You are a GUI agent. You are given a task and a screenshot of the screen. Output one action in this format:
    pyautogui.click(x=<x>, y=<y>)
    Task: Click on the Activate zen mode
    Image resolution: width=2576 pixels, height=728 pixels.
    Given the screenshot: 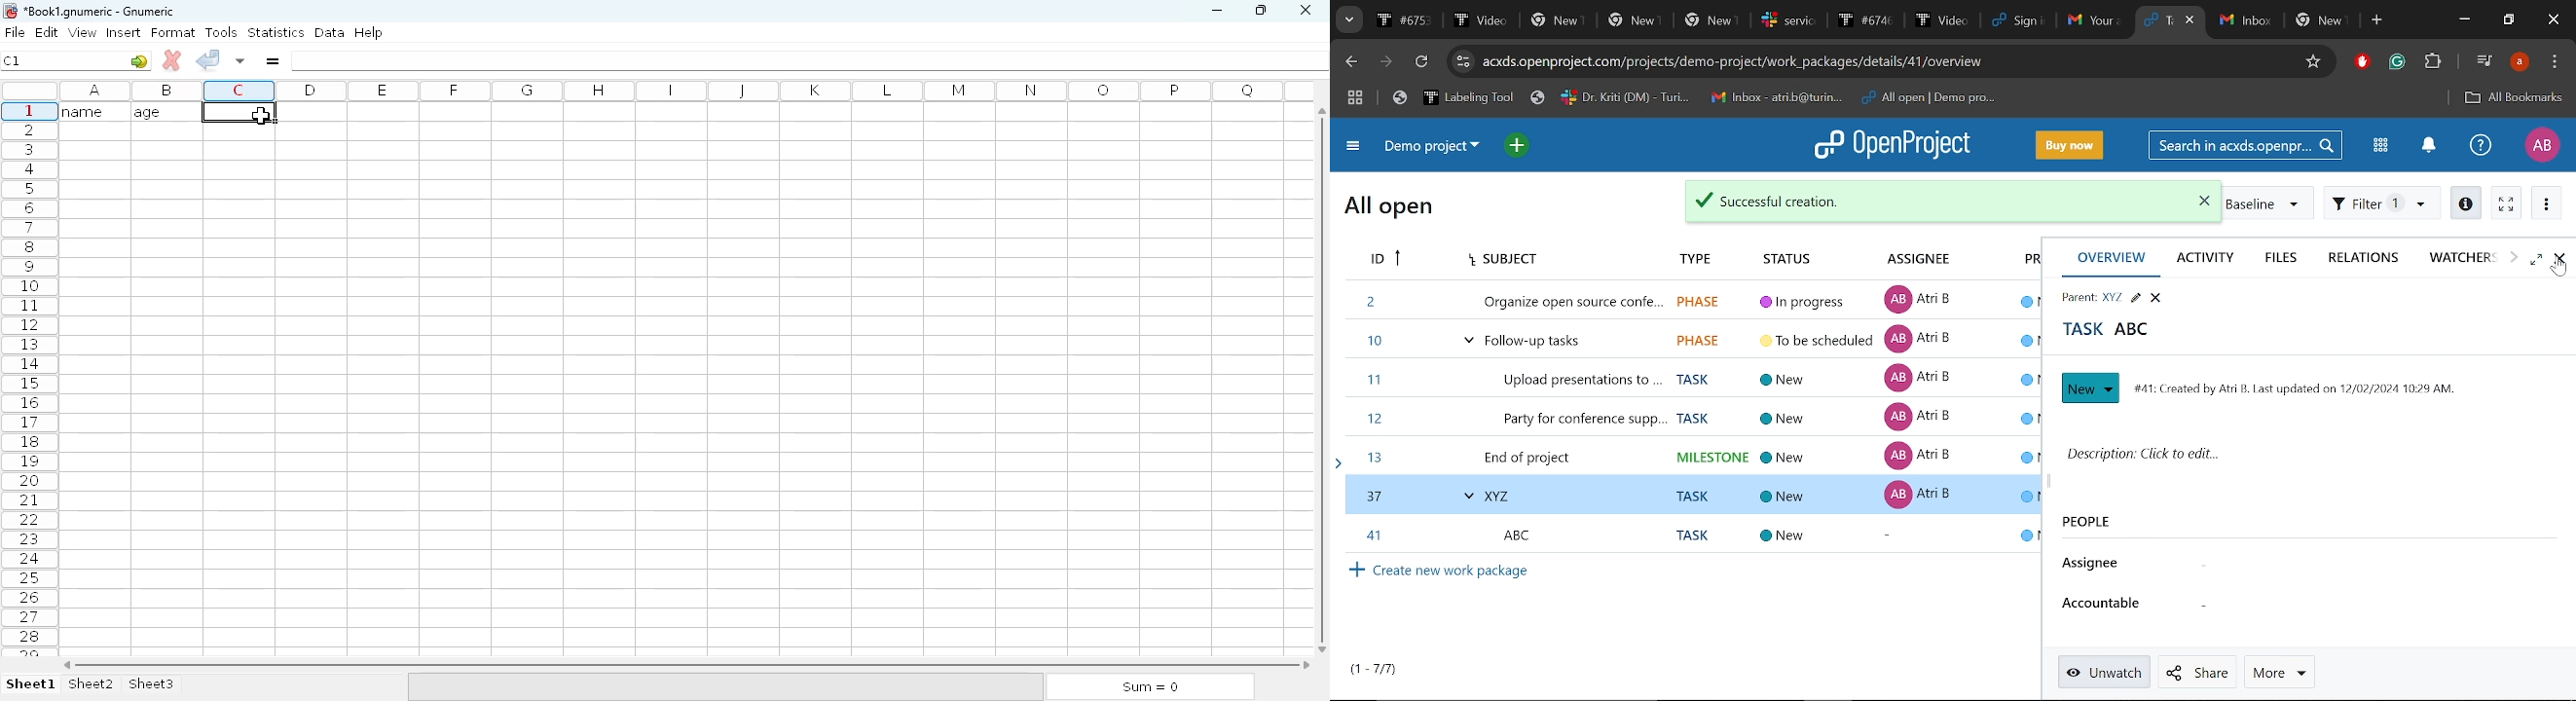 What is the action you would take?
    pyautogui.click(x=2507, y=202)
    